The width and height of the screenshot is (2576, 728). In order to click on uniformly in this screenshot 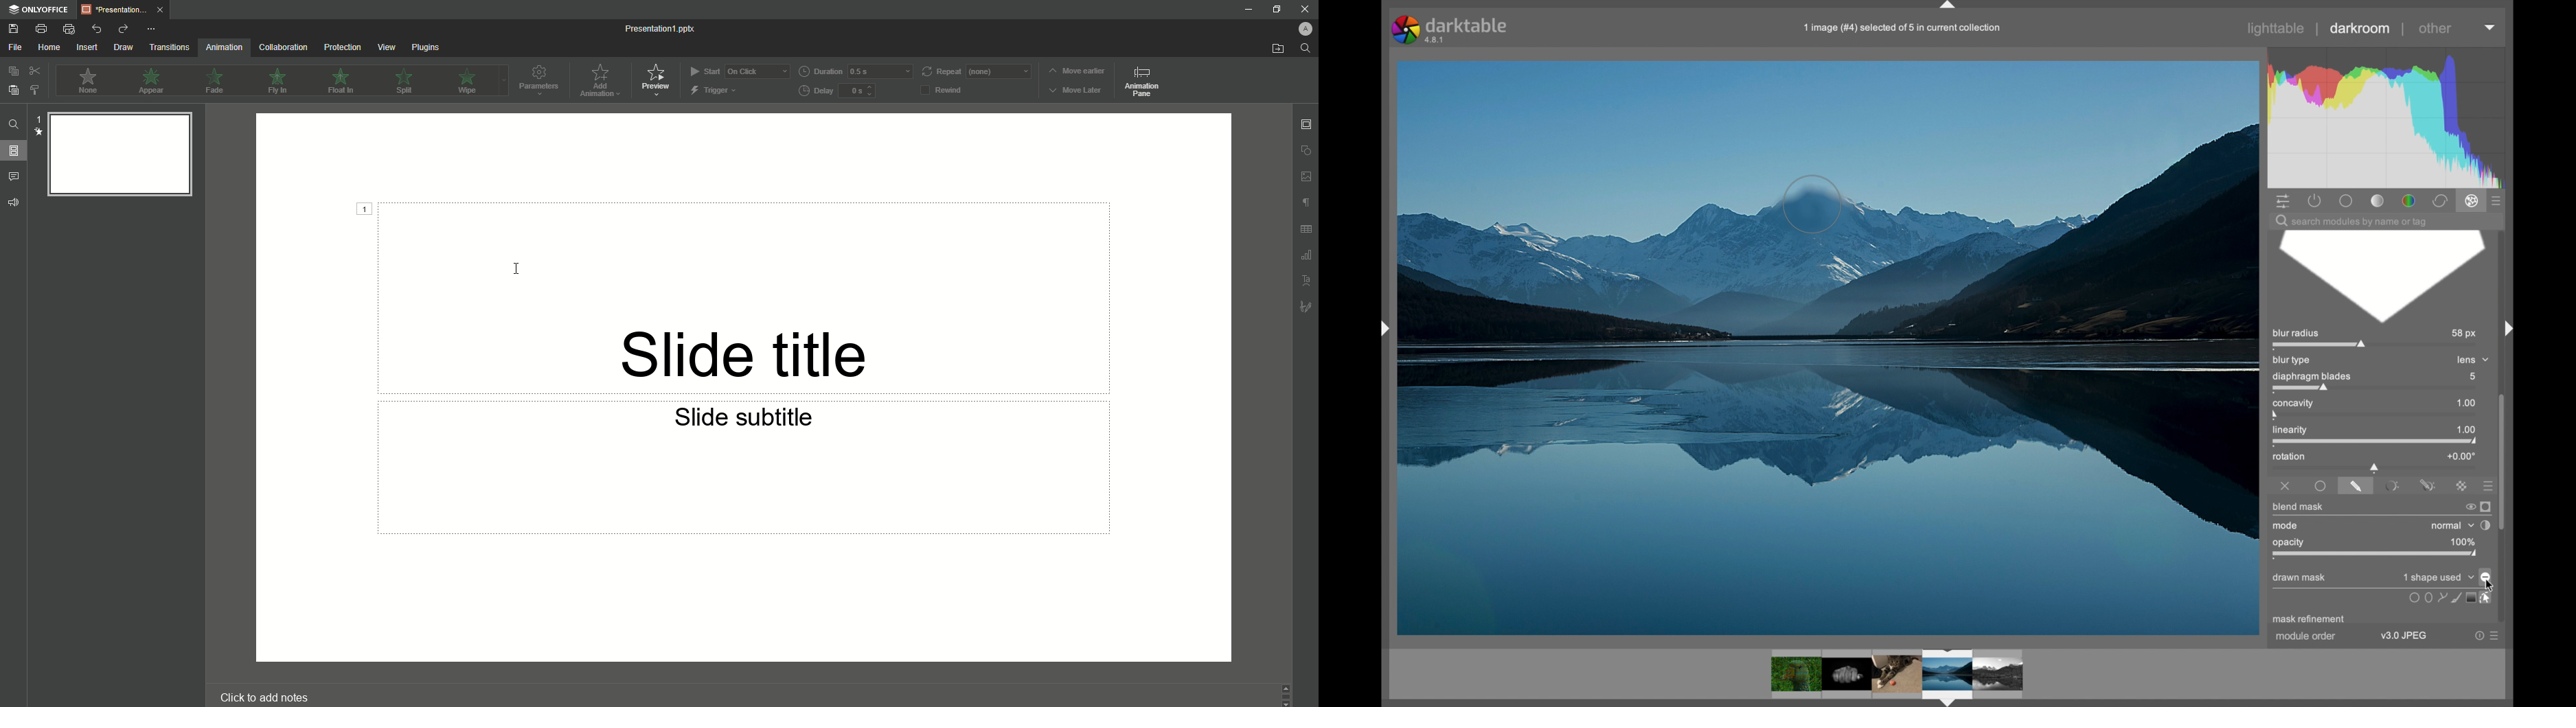, I will do `click(2321, 486)`.